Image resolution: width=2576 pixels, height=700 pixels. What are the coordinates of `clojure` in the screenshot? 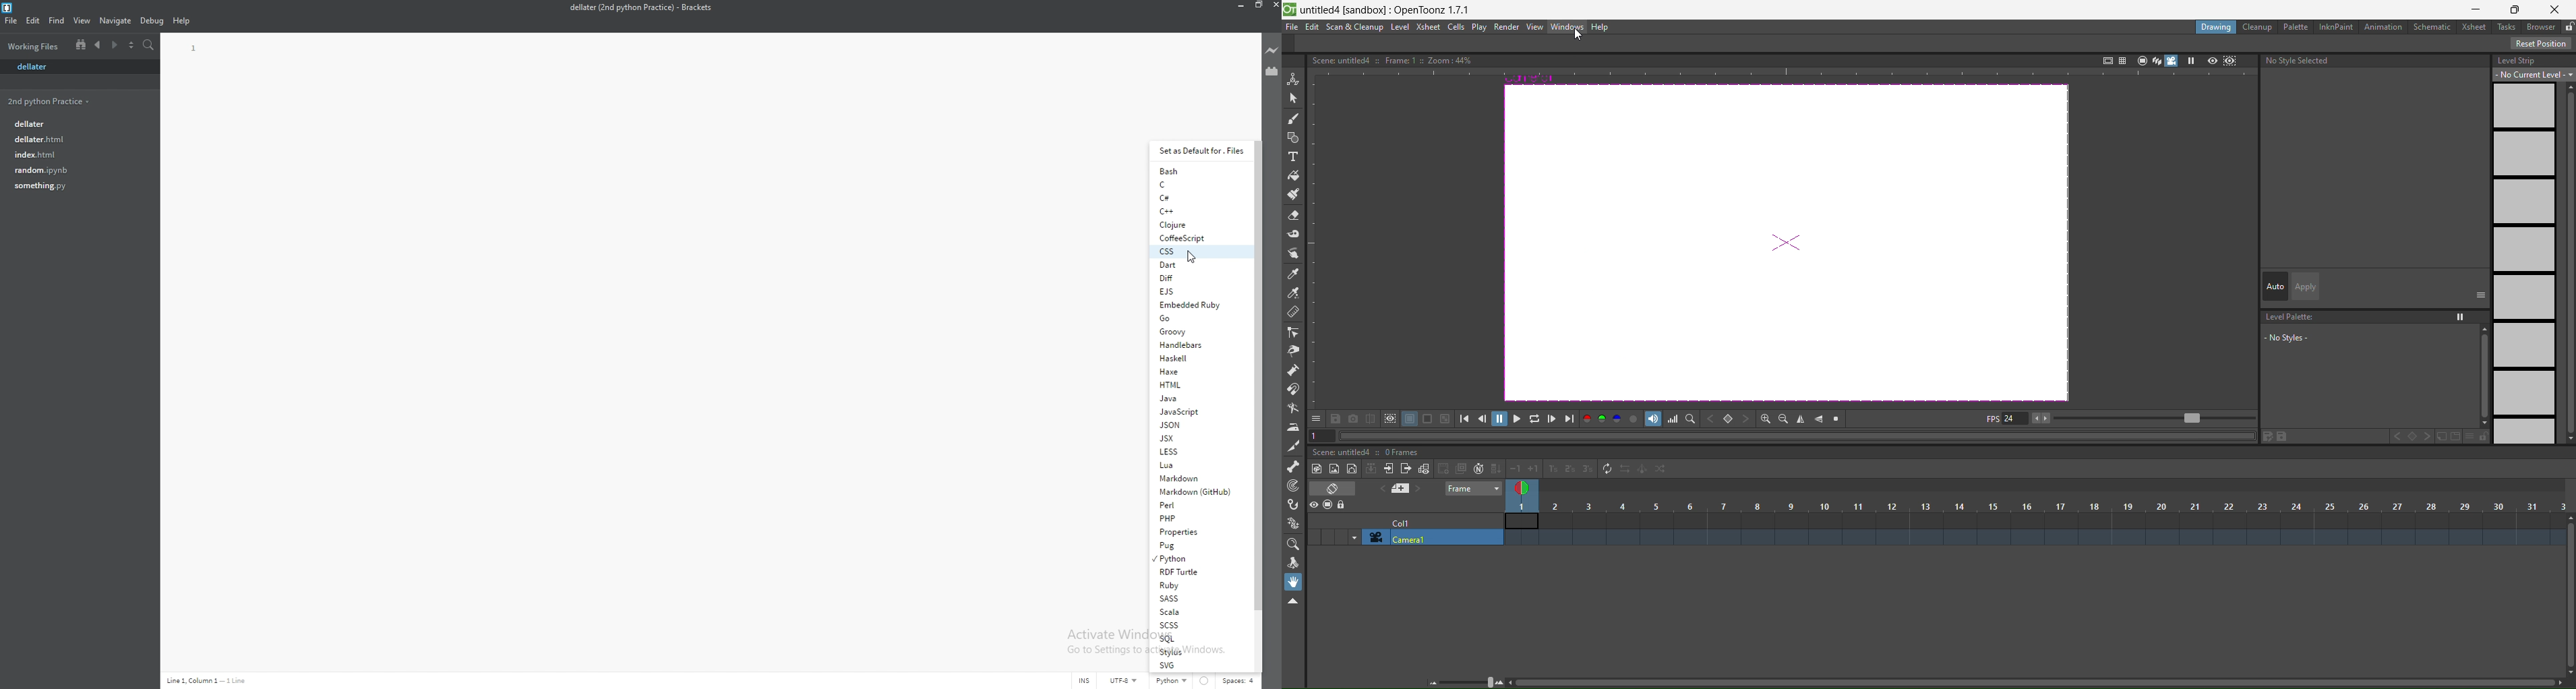 It's located at (1200, 224).